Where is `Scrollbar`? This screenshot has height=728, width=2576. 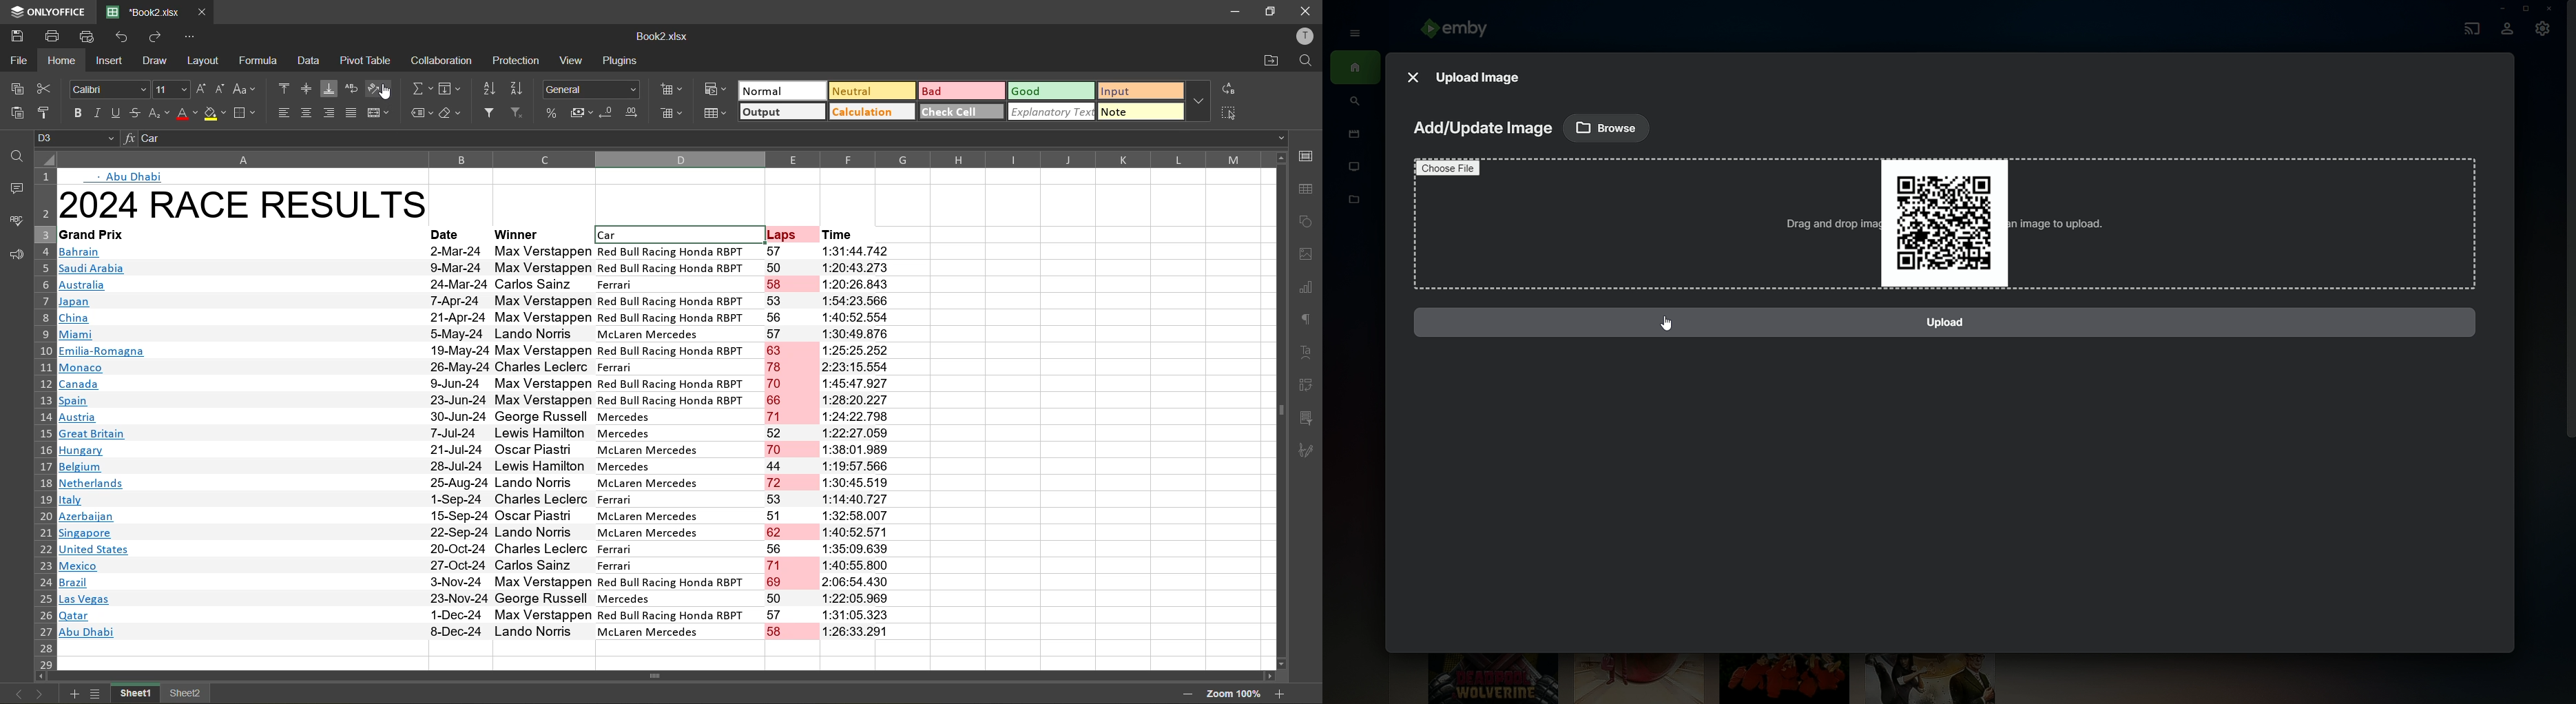 Scrollbar is located at coordinates (1273, 406).